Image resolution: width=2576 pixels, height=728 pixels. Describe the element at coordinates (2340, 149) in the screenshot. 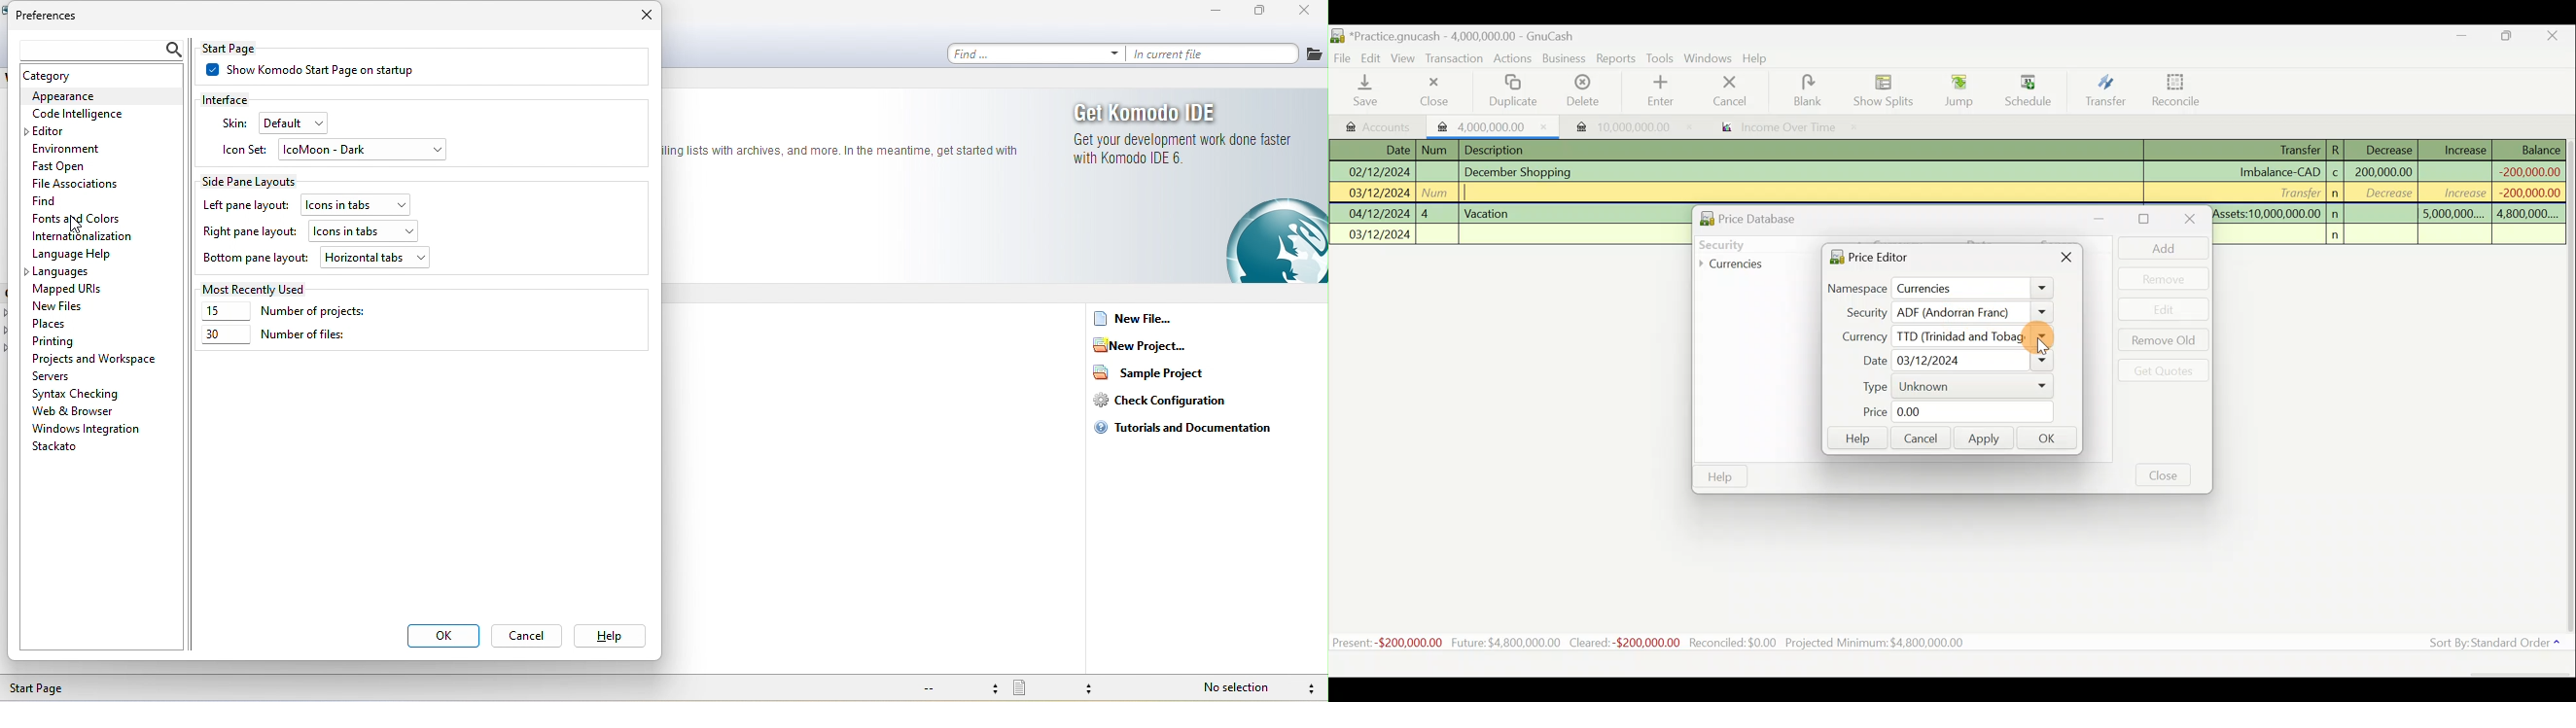

I see `R` at that location.